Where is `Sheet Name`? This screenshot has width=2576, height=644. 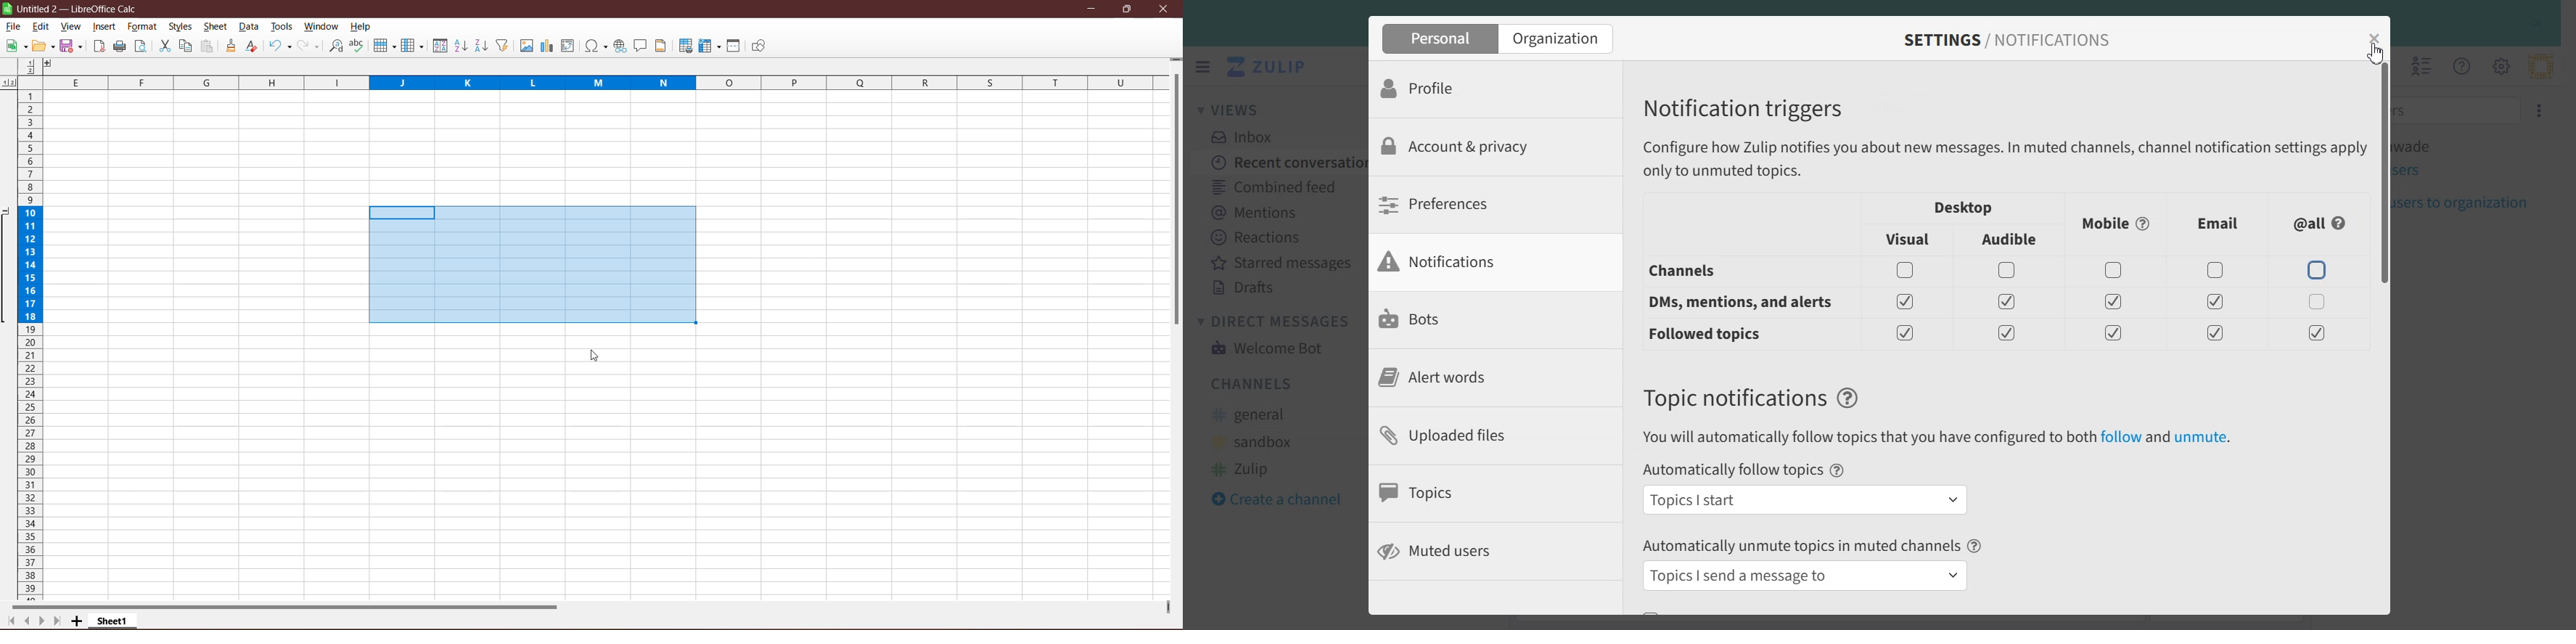 Sheet Name is located at coordinates (114, 621).